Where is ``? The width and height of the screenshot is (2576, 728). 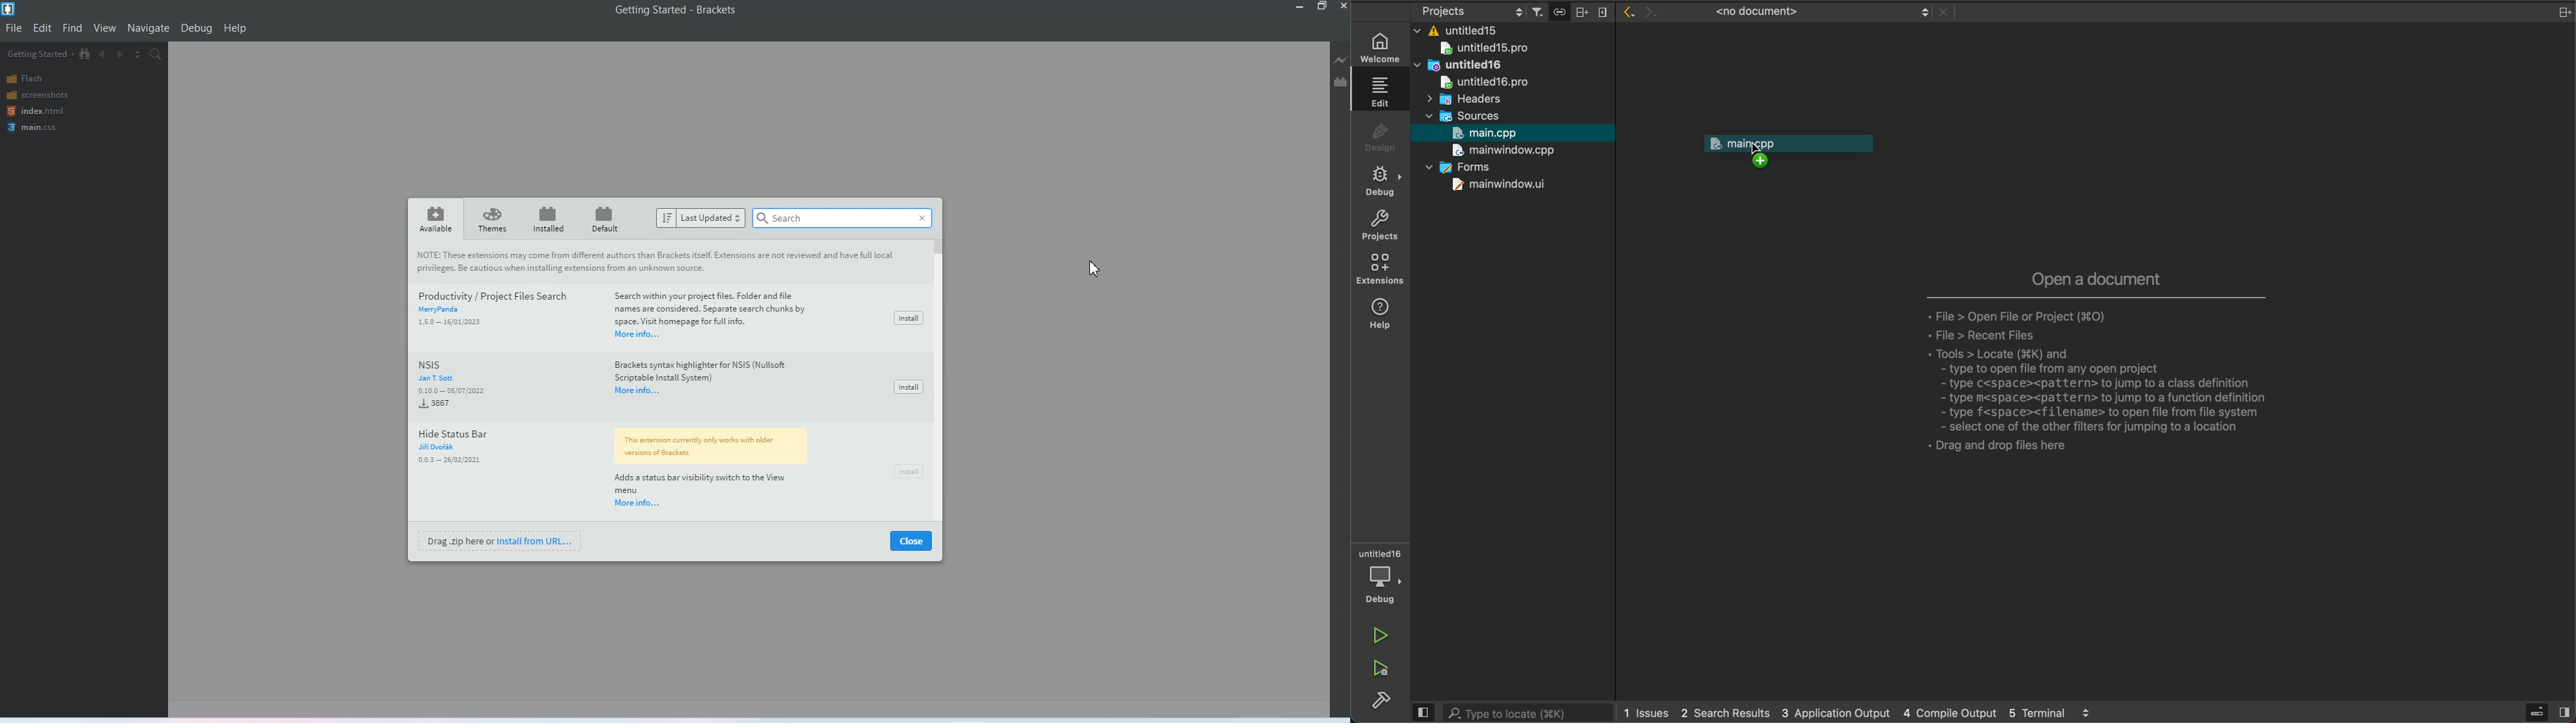
 is located at coordinates (1560, 12).